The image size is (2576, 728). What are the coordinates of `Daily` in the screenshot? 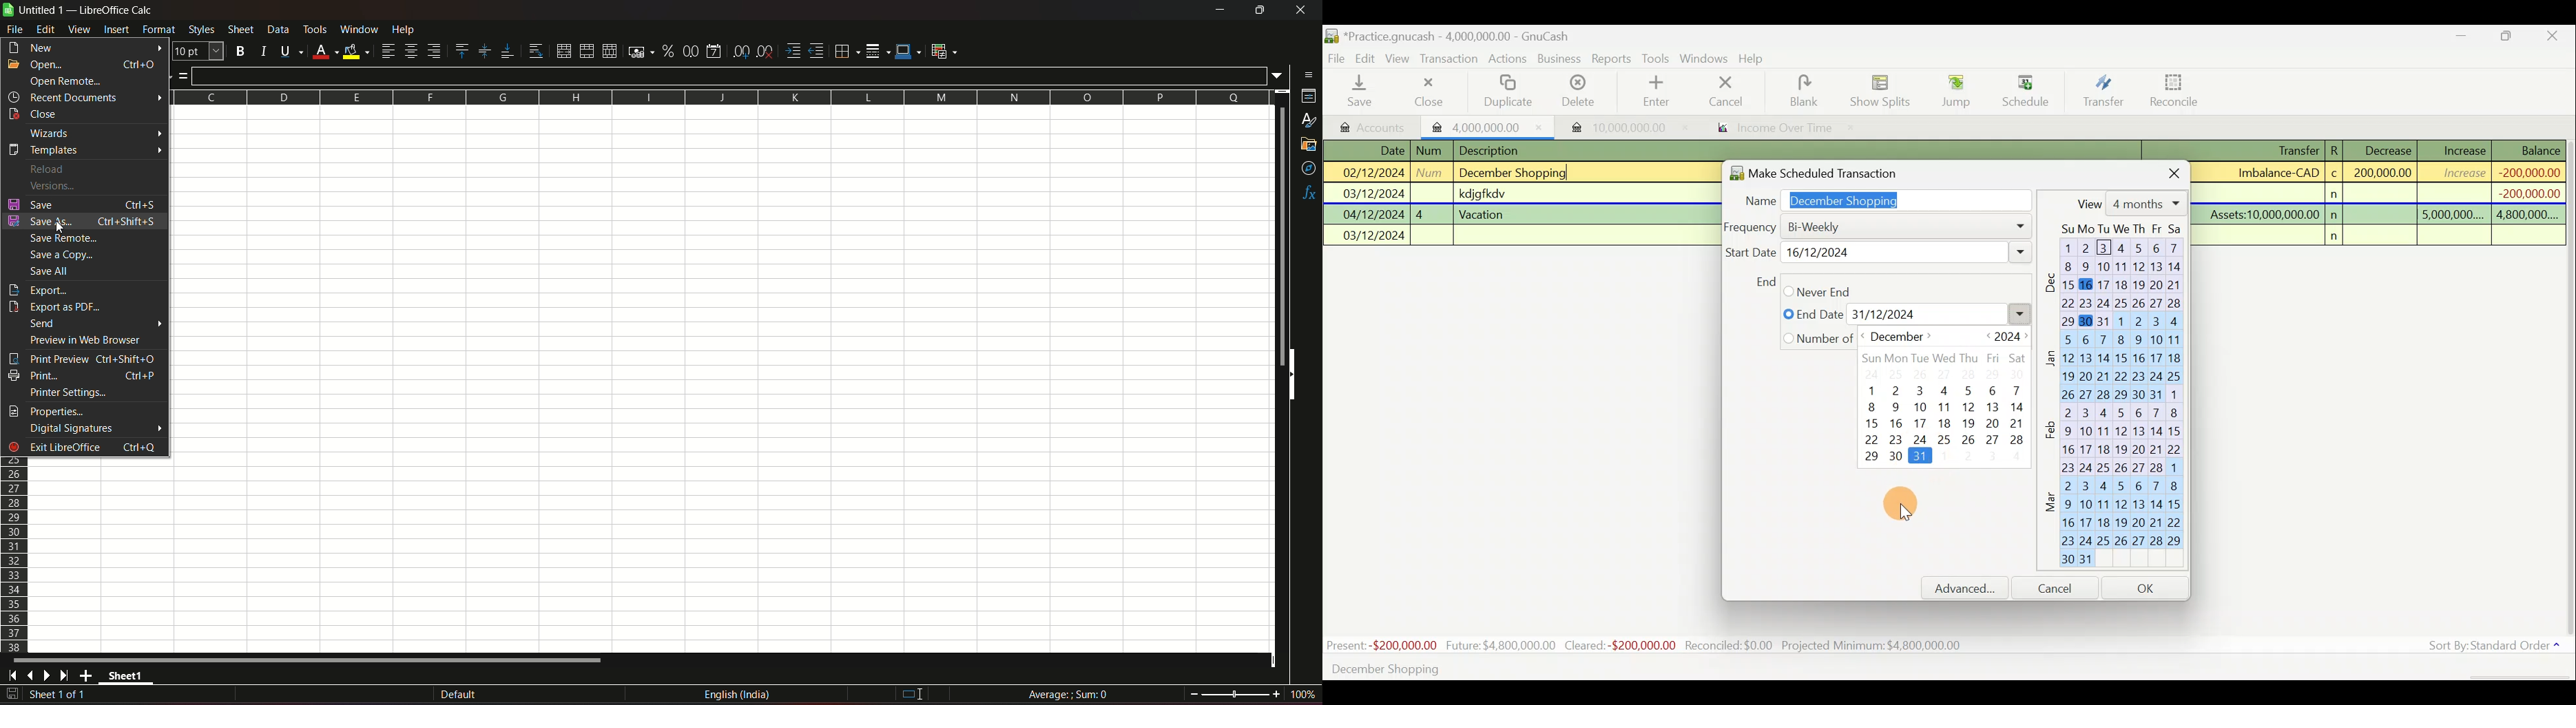 It's located at (1846, 226).